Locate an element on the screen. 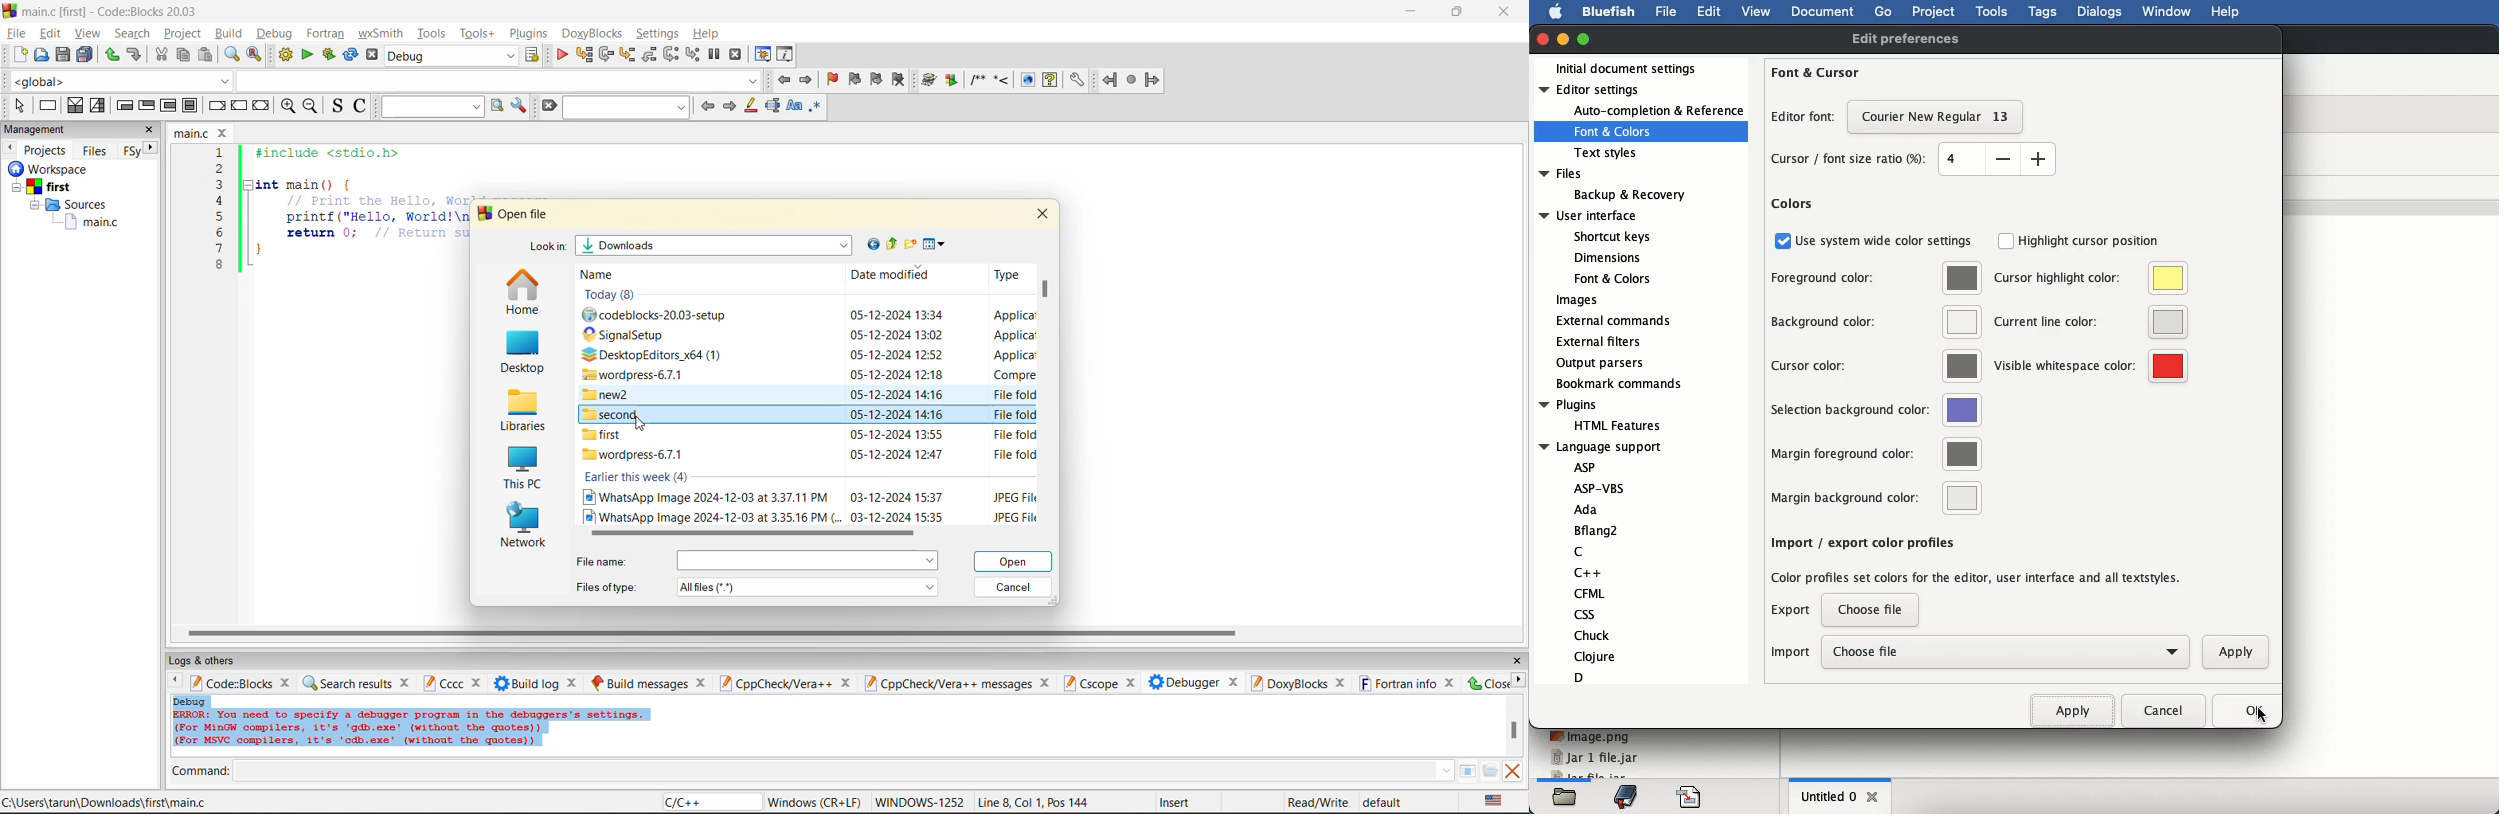  settings is located at coordinates (659, 33).